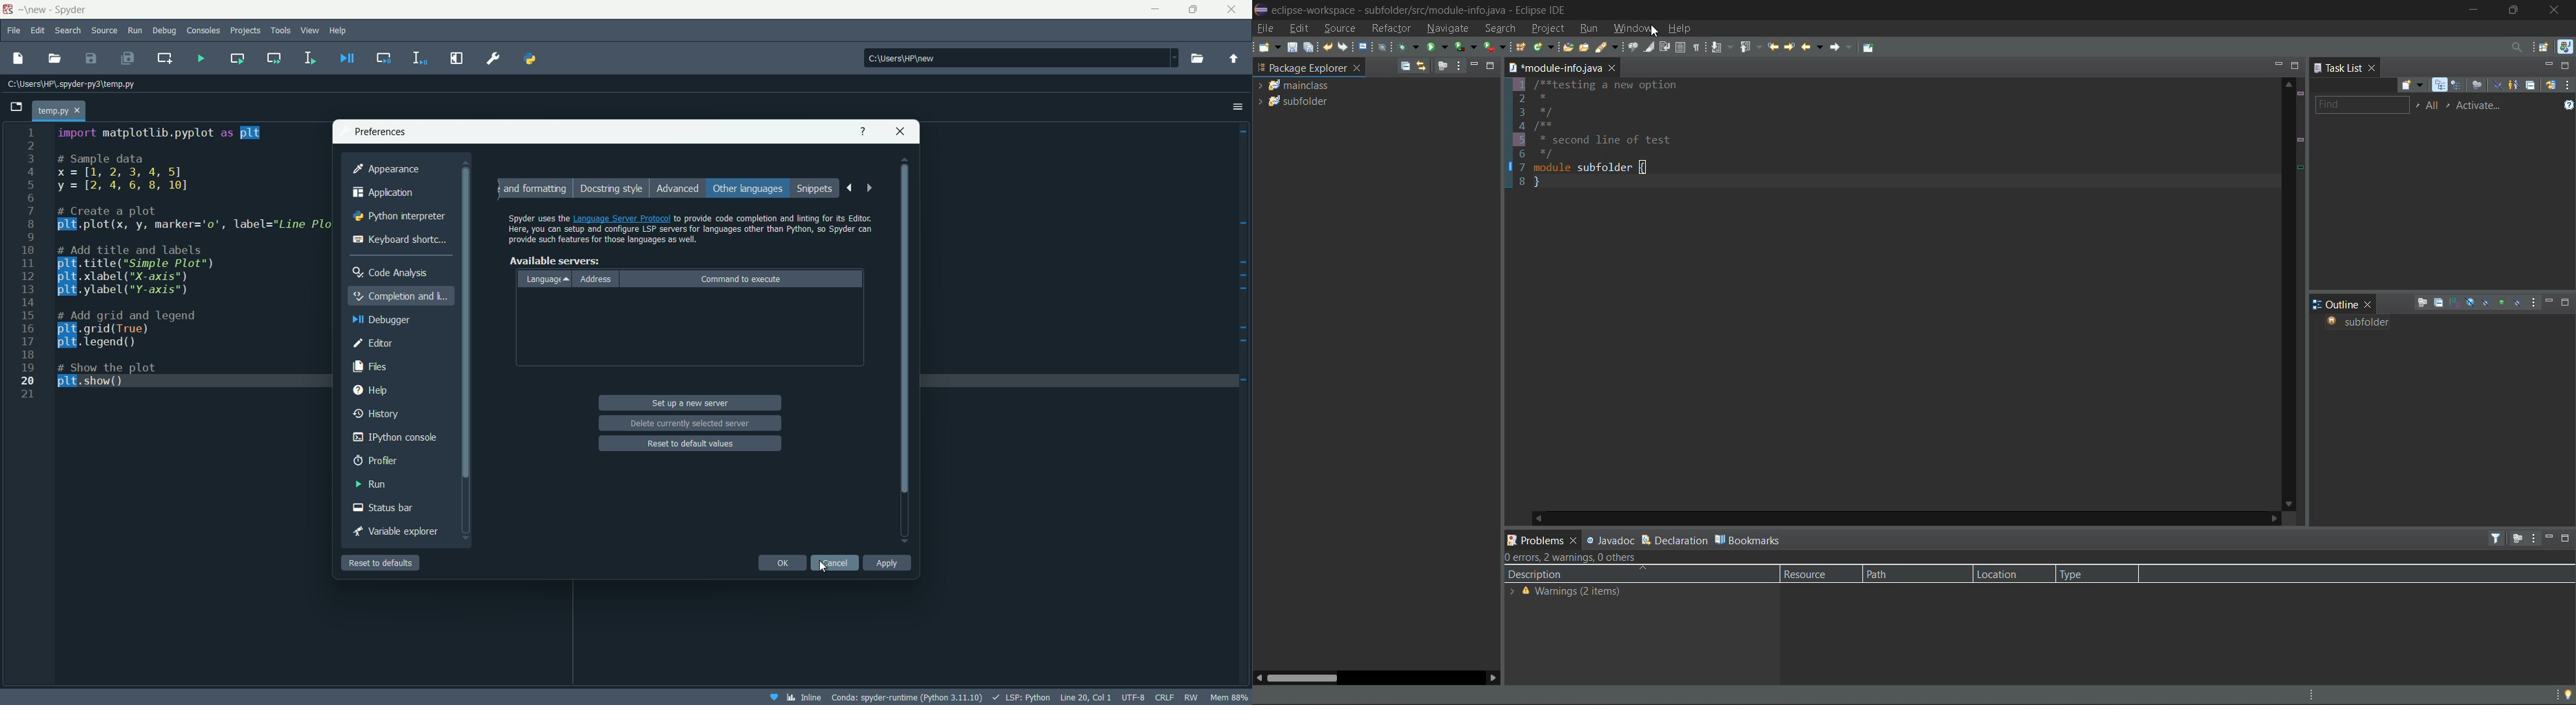 The height and width of the screenshot is (728, 2576). I want to click on keyboard shortcut, so click(401, 239).